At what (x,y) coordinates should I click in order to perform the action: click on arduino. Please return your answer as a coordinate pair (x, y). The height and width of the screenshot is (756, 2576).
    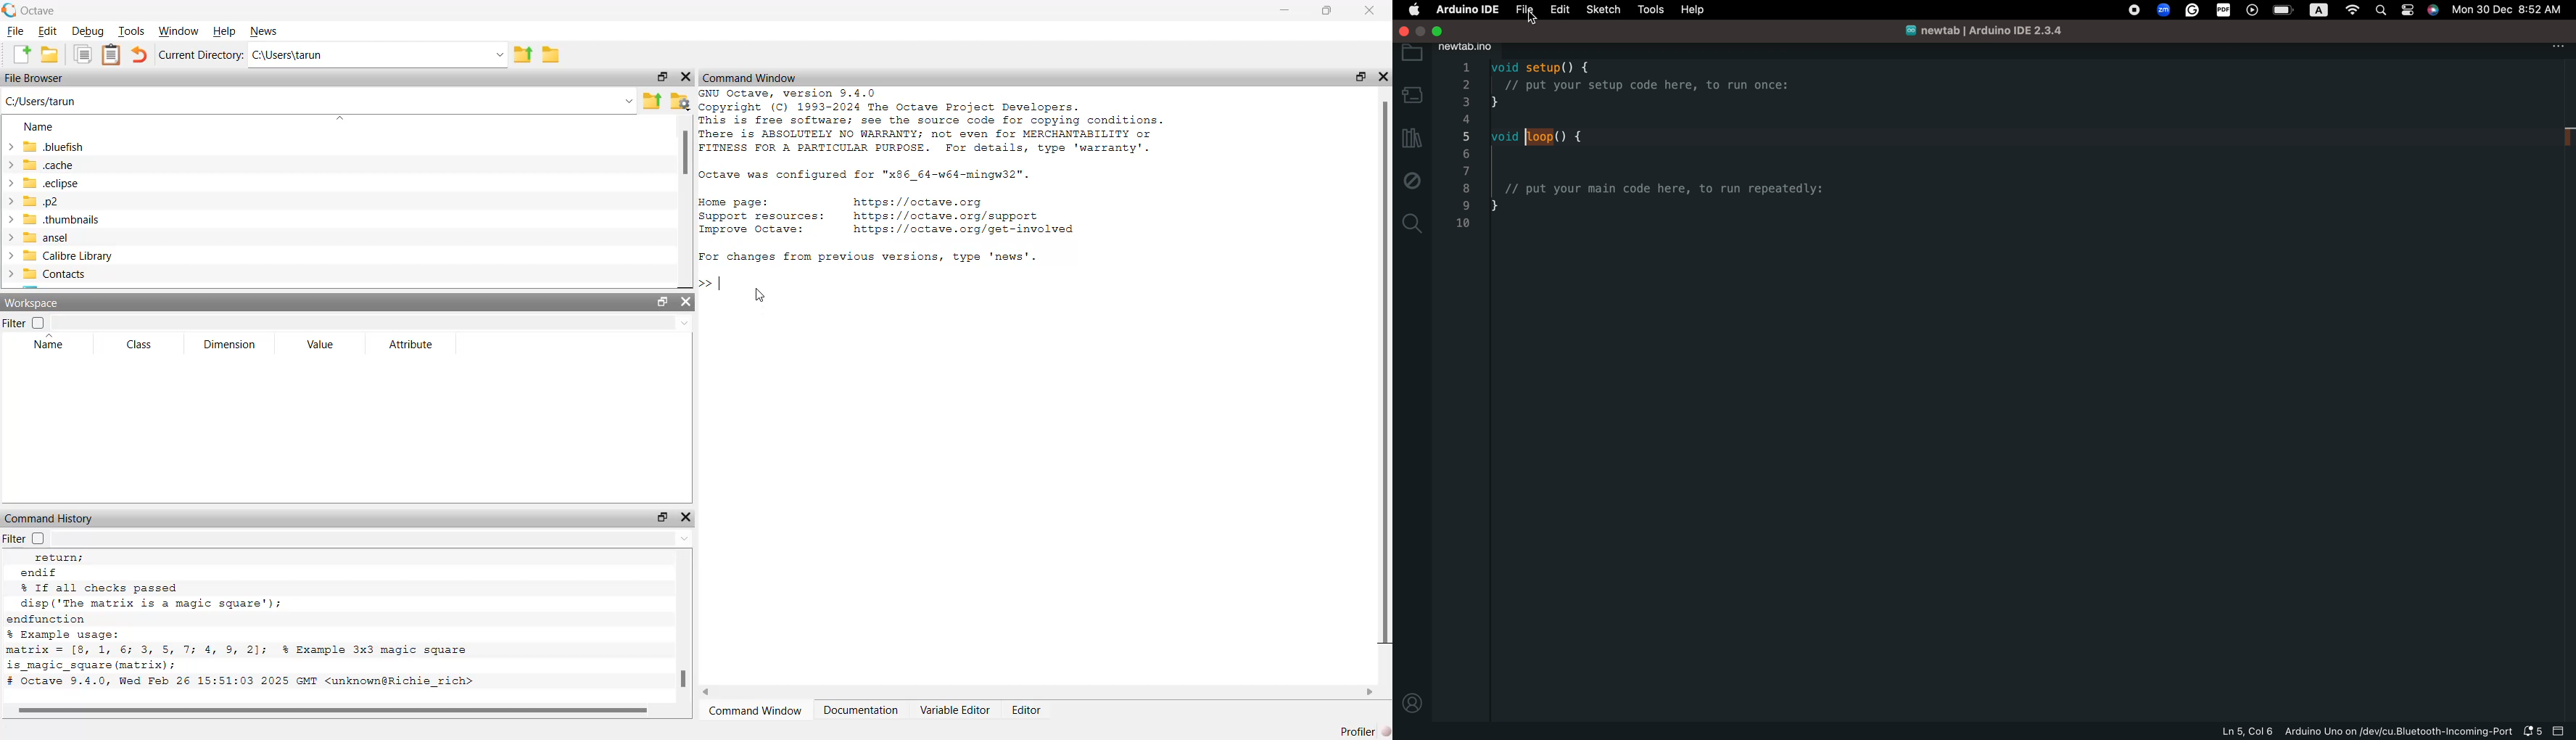
    Looking at the image, I should click on (1466, 10).